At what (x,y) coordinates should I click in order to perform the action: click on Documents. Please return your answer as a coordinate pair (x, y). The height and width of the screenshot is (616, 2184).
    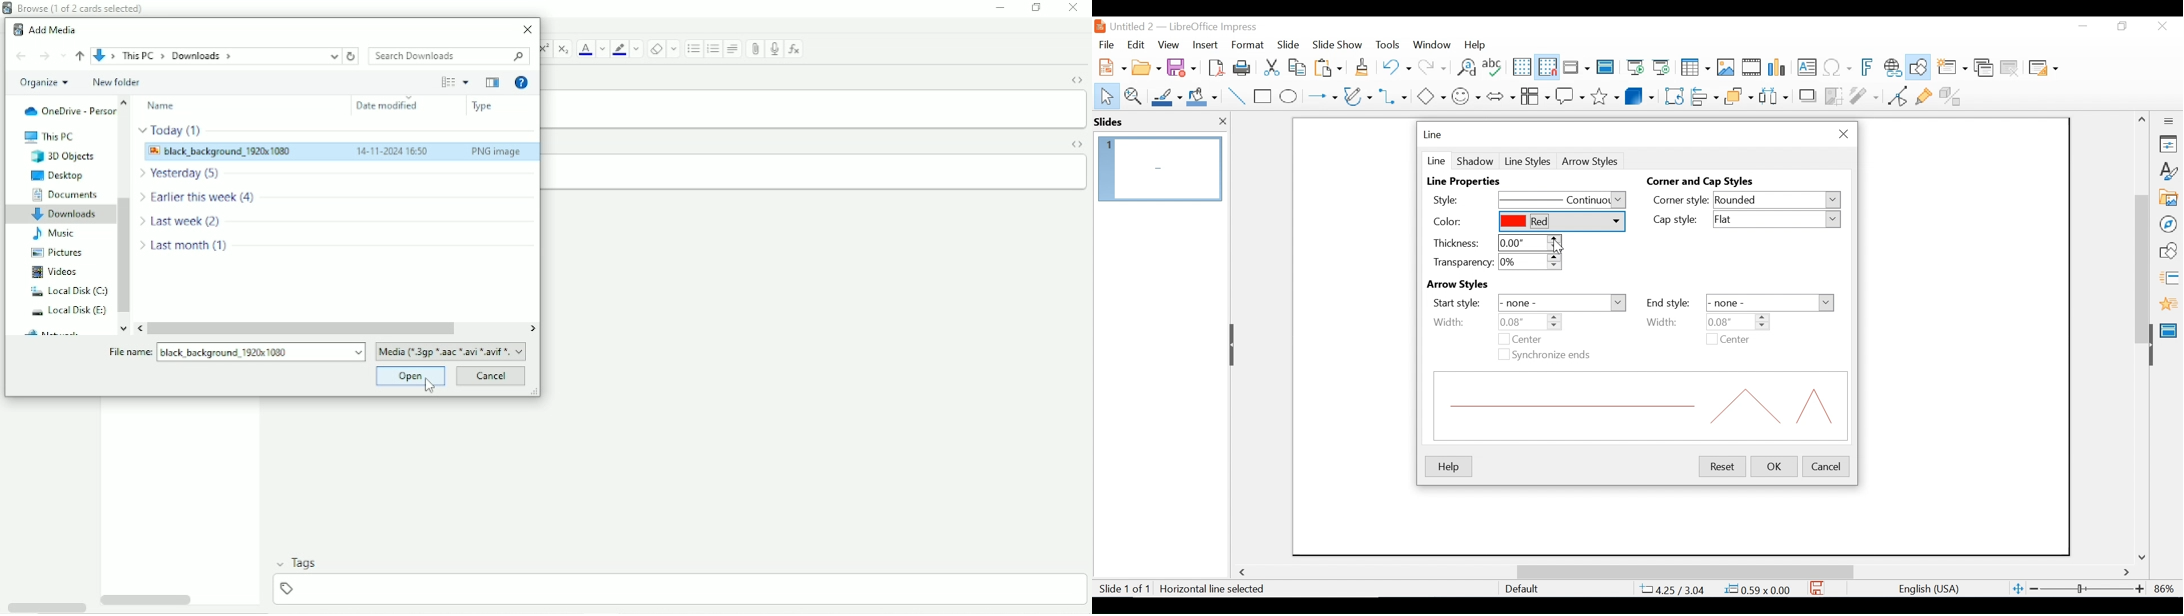
    Looking at the image, I should click on (65, 195).